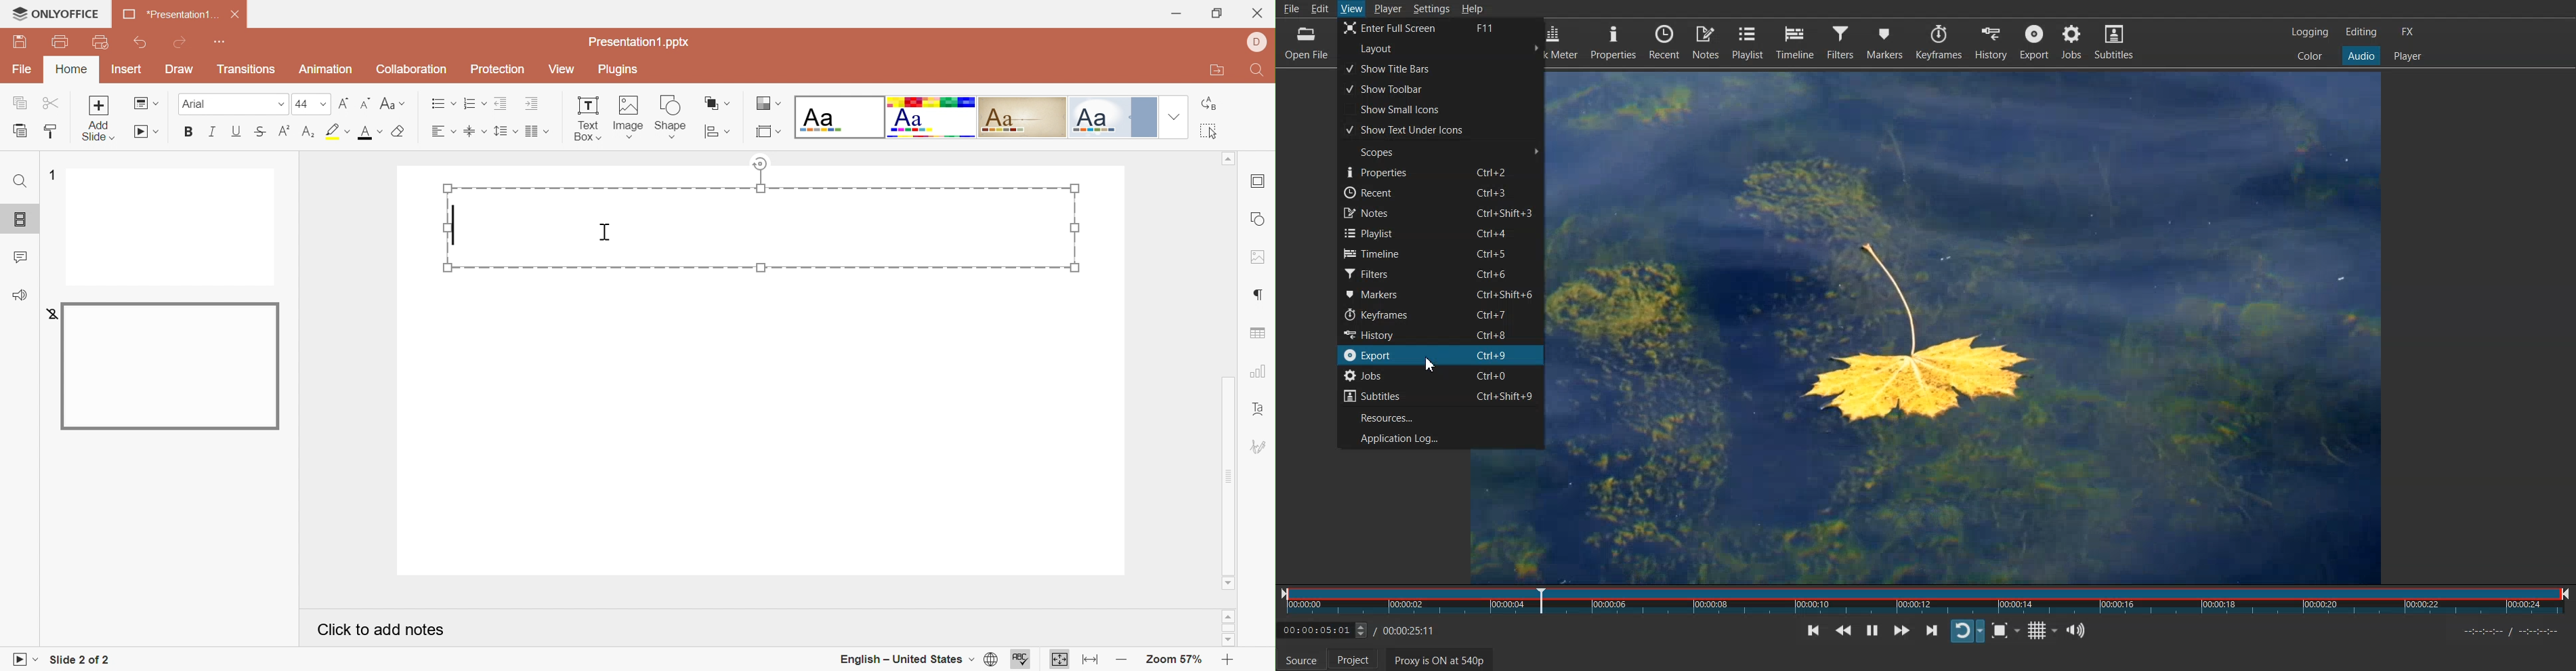 This screenshot has height=672, width=2576. I want to click on Layout, so click(1441, 49).